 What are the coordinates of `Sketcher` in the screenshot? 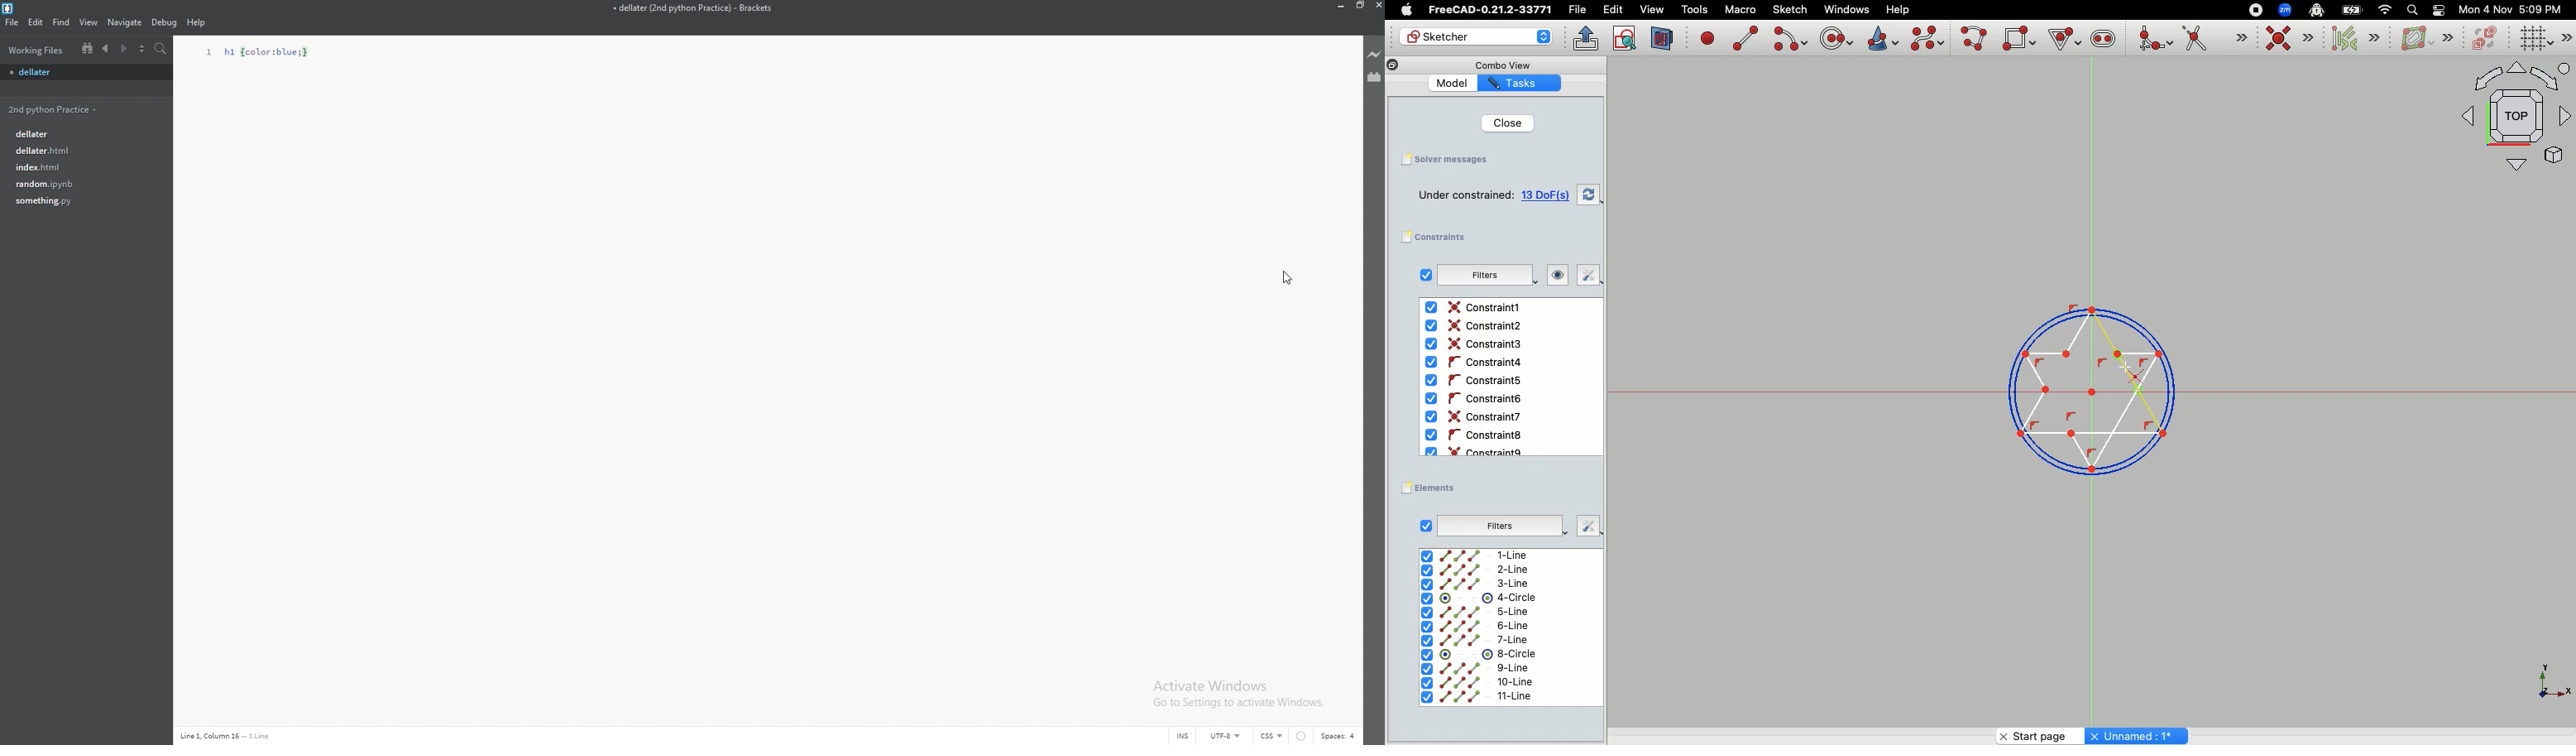 It's located at (1477, 37).